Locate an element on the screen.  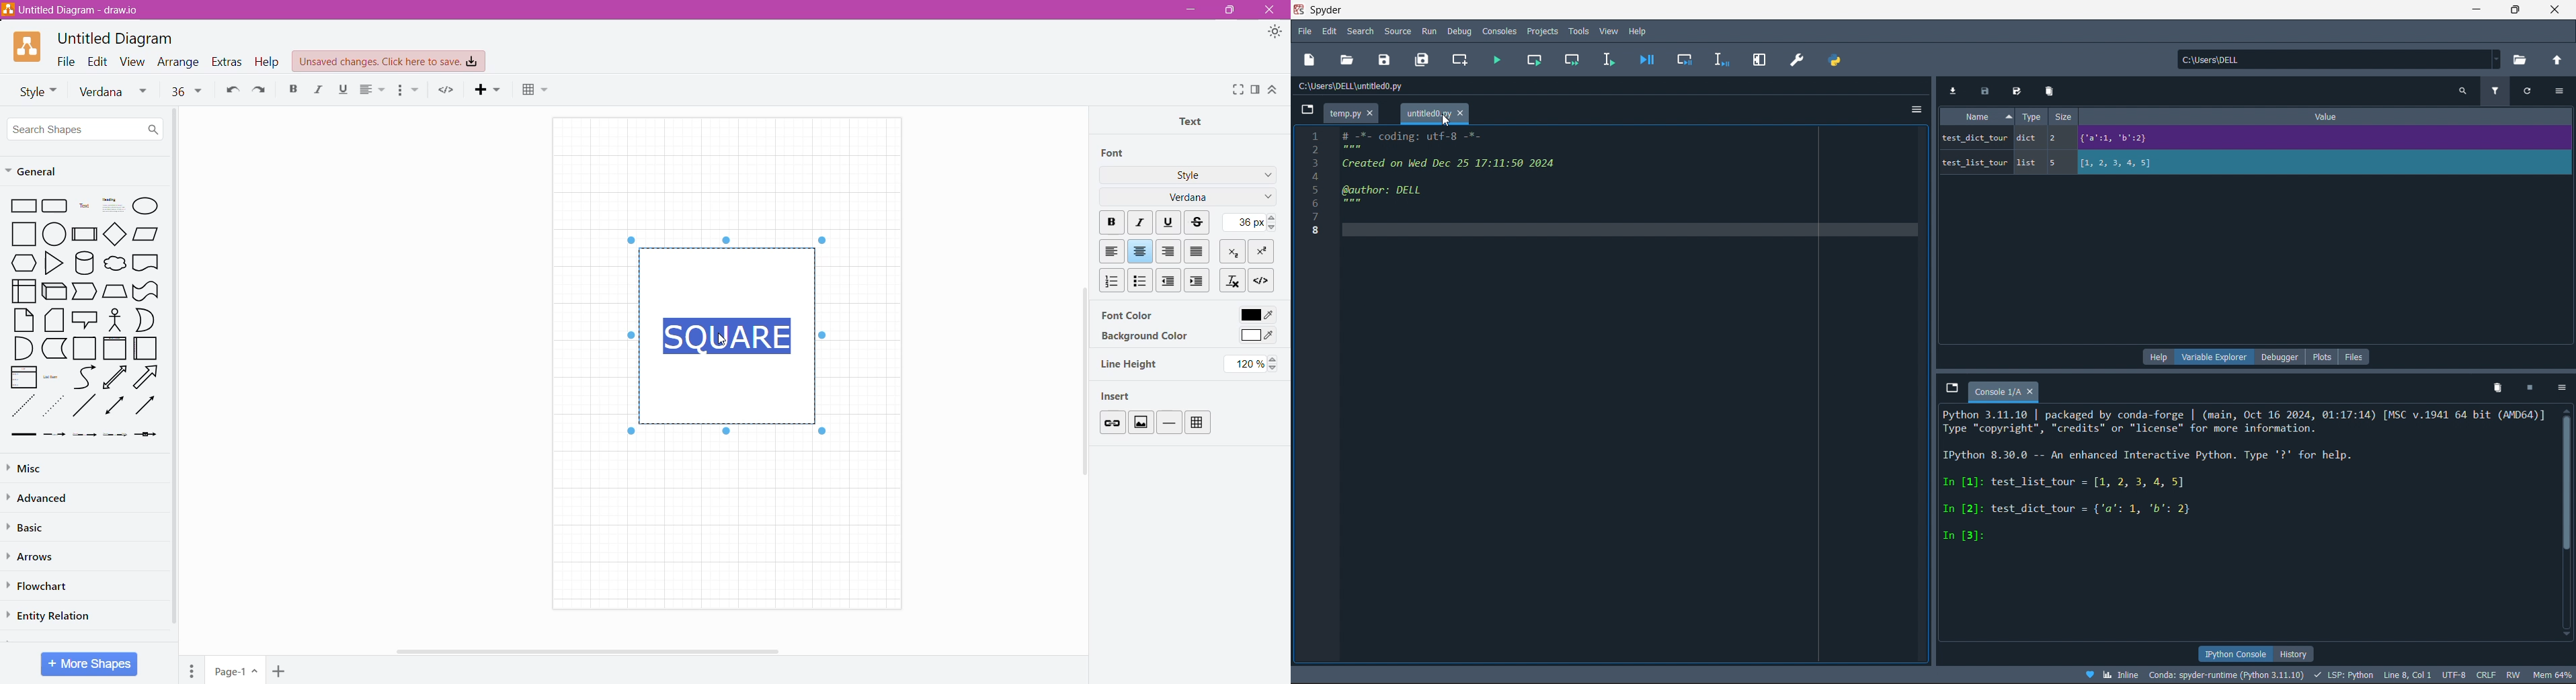
type is located at coordinates (2031, 118).